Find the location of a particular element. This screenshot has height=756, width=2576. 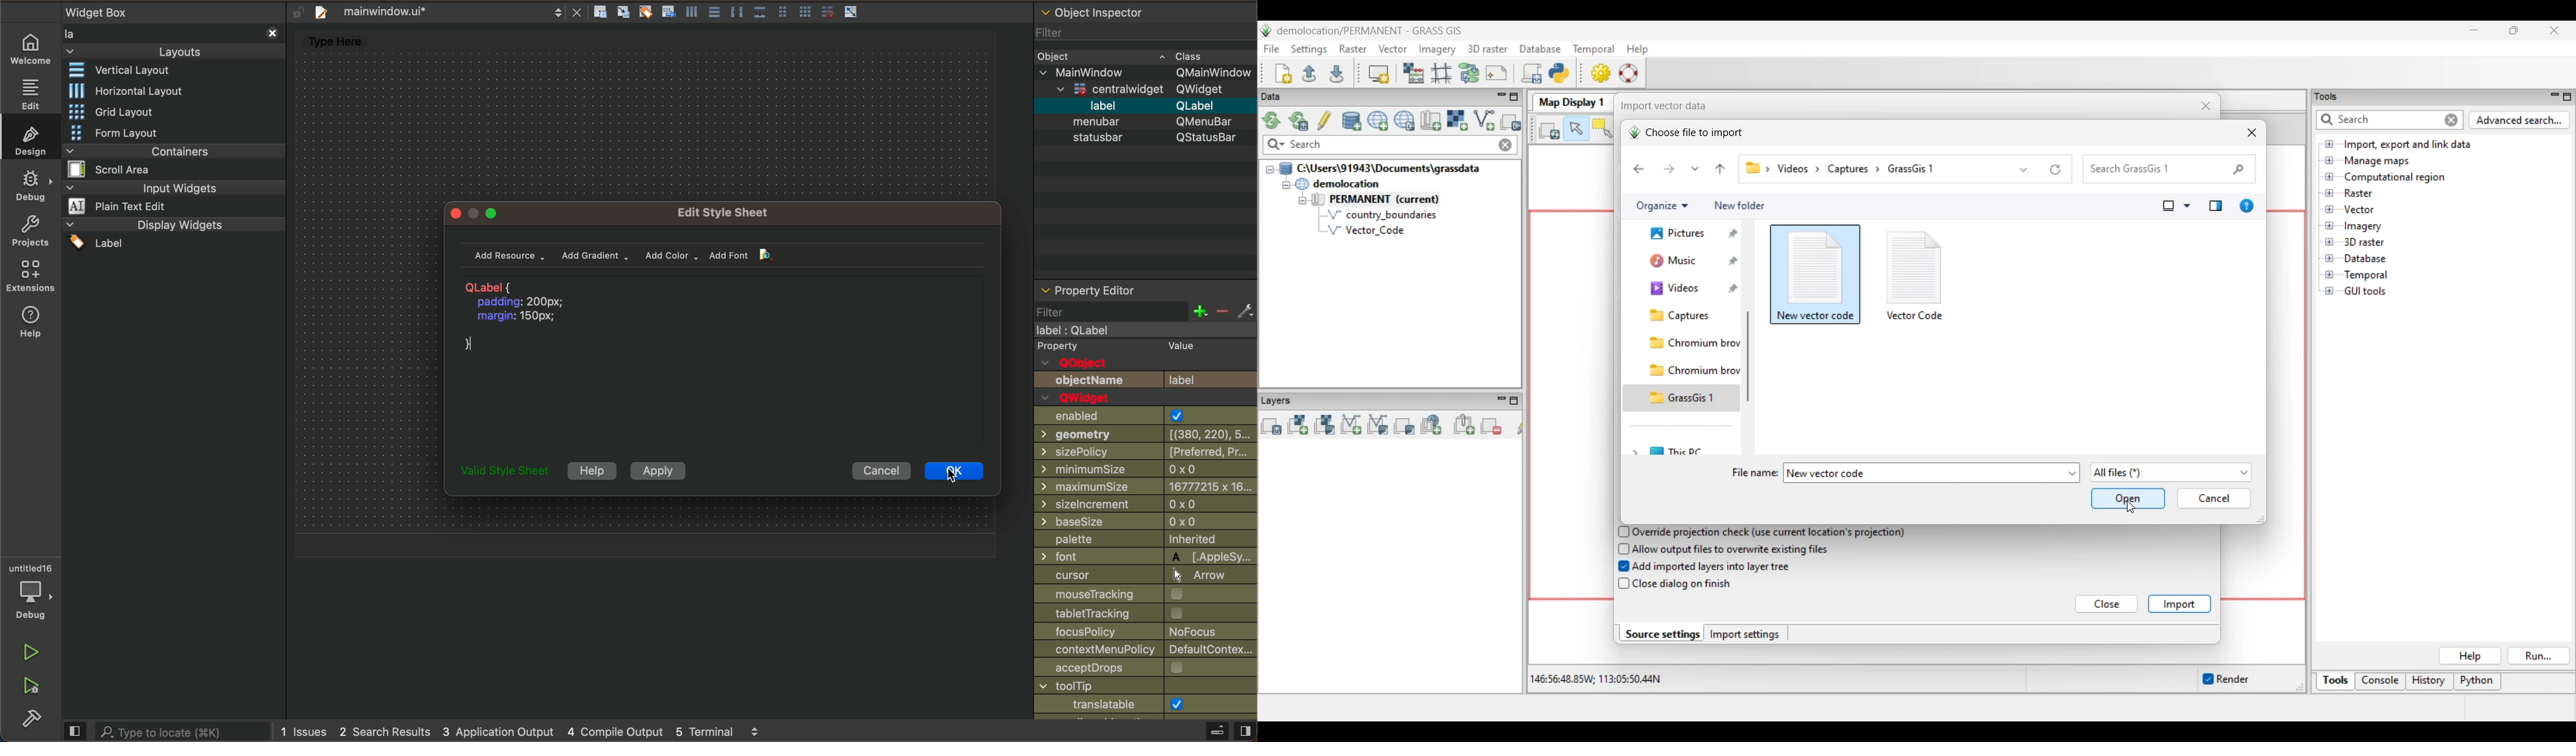

build is located at coordinates (27, 720).